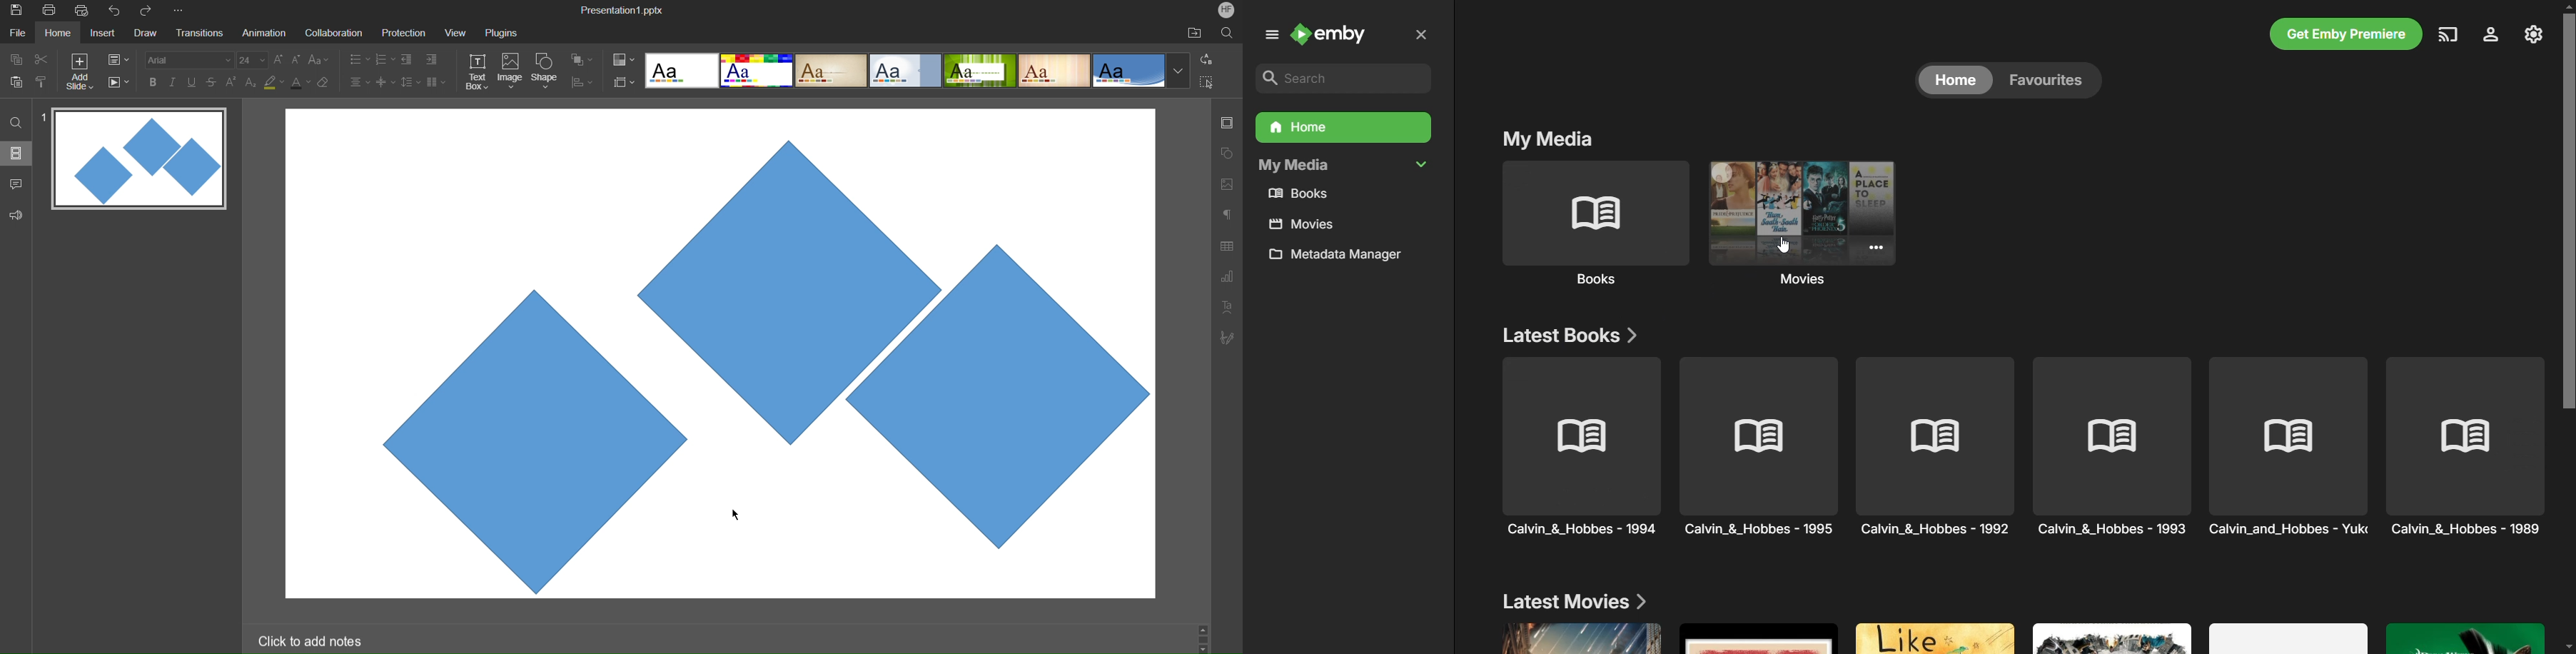  What do you see at coordinates (409, 61) in the screenshot?
I see `Decrease indent` at bounding box center [409, 61].